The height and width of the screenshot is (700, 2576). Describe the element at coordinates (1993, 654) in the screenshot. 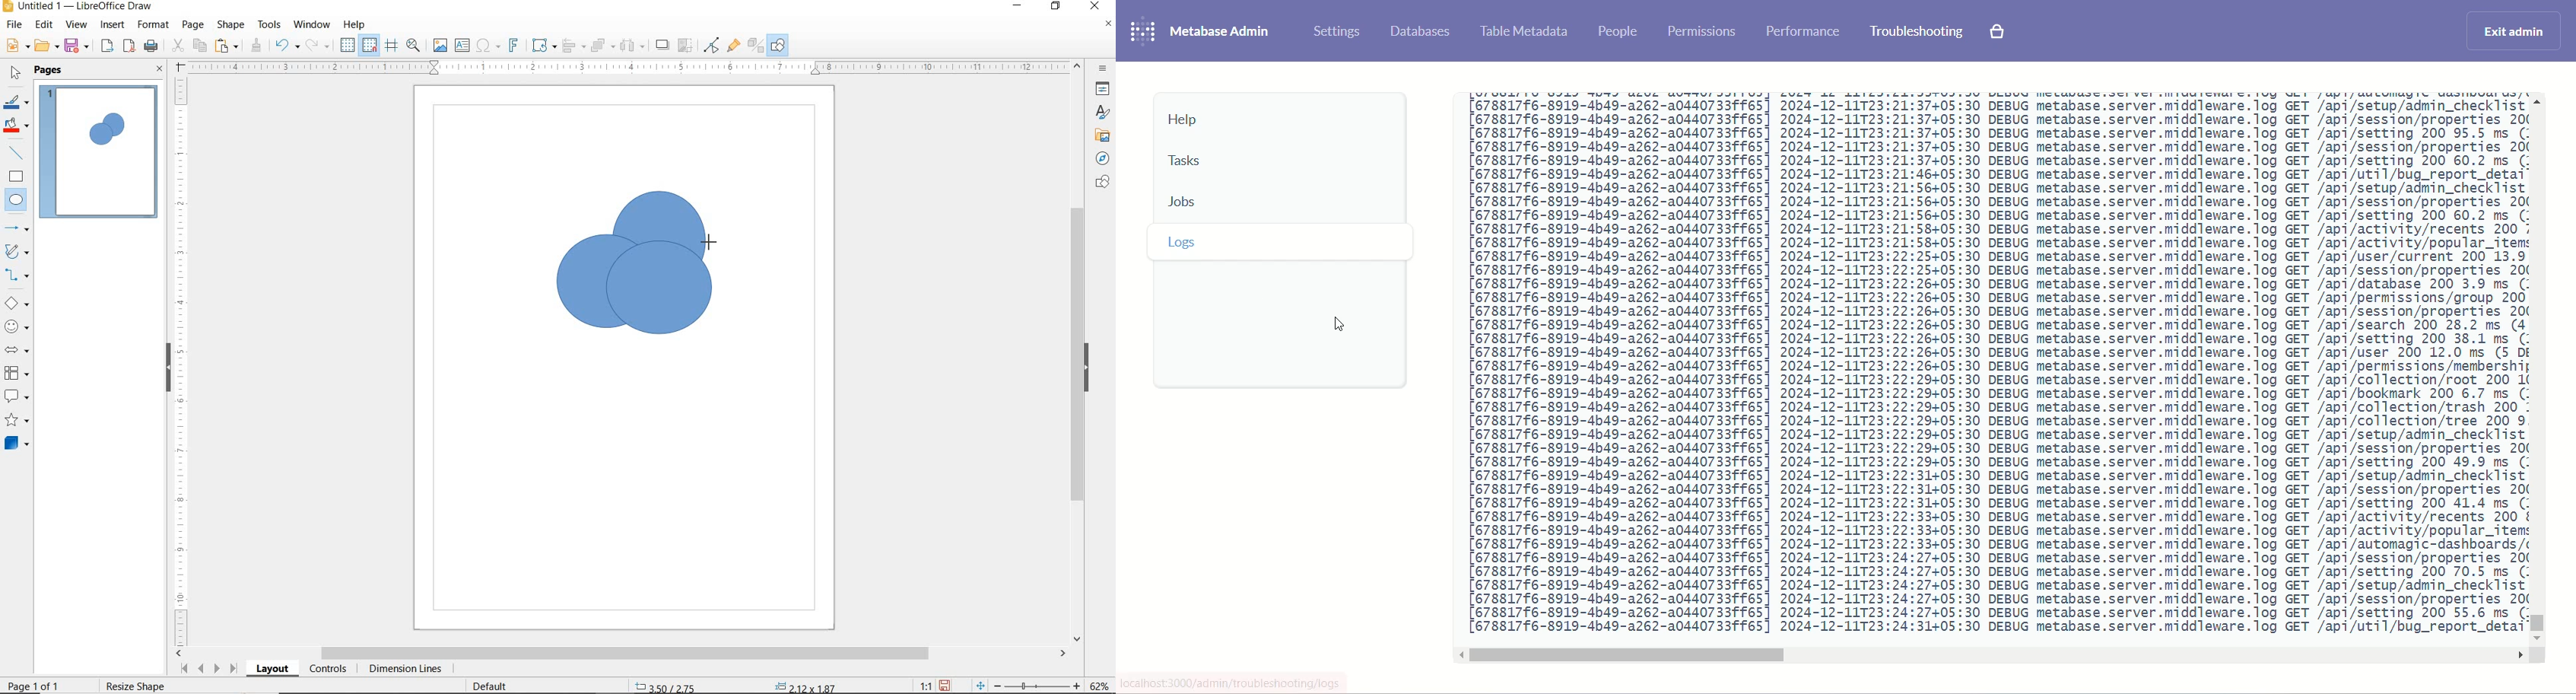

I see `horizontal scroll bar` at that location.